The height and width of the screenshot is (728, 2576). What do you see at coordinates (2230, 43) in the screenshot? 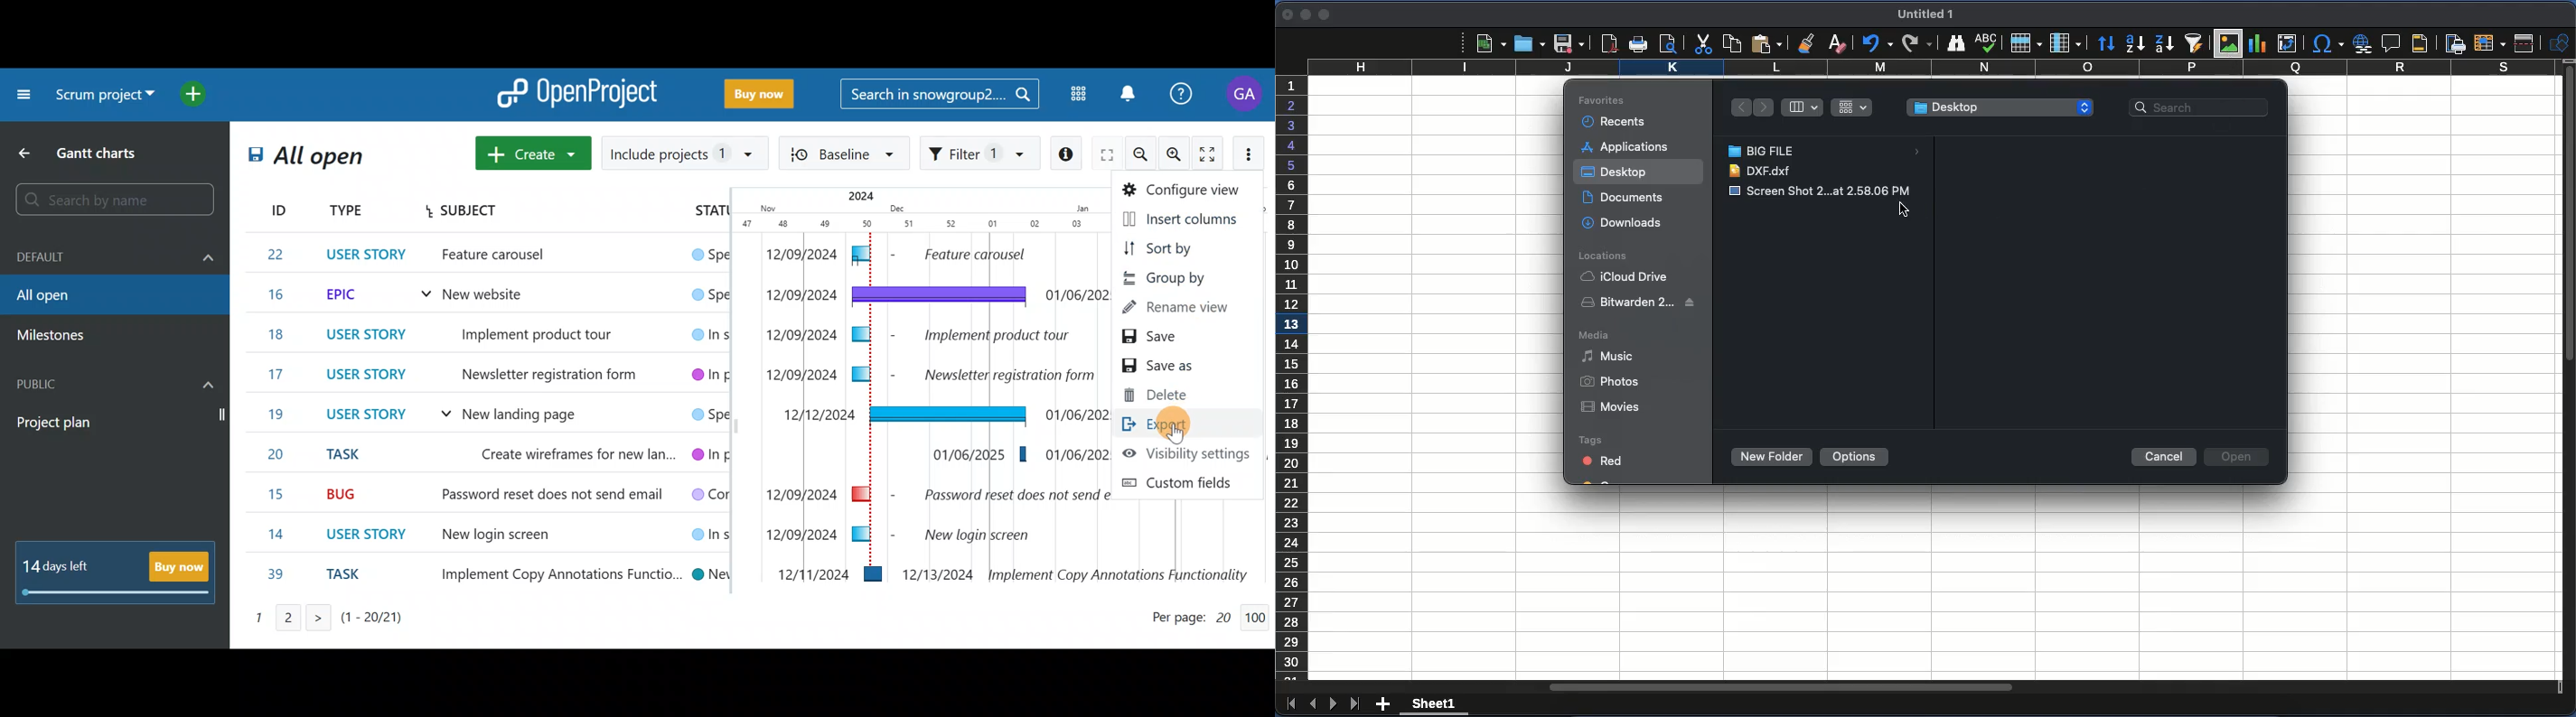
I see `image` at bounding box center [2230, 43].